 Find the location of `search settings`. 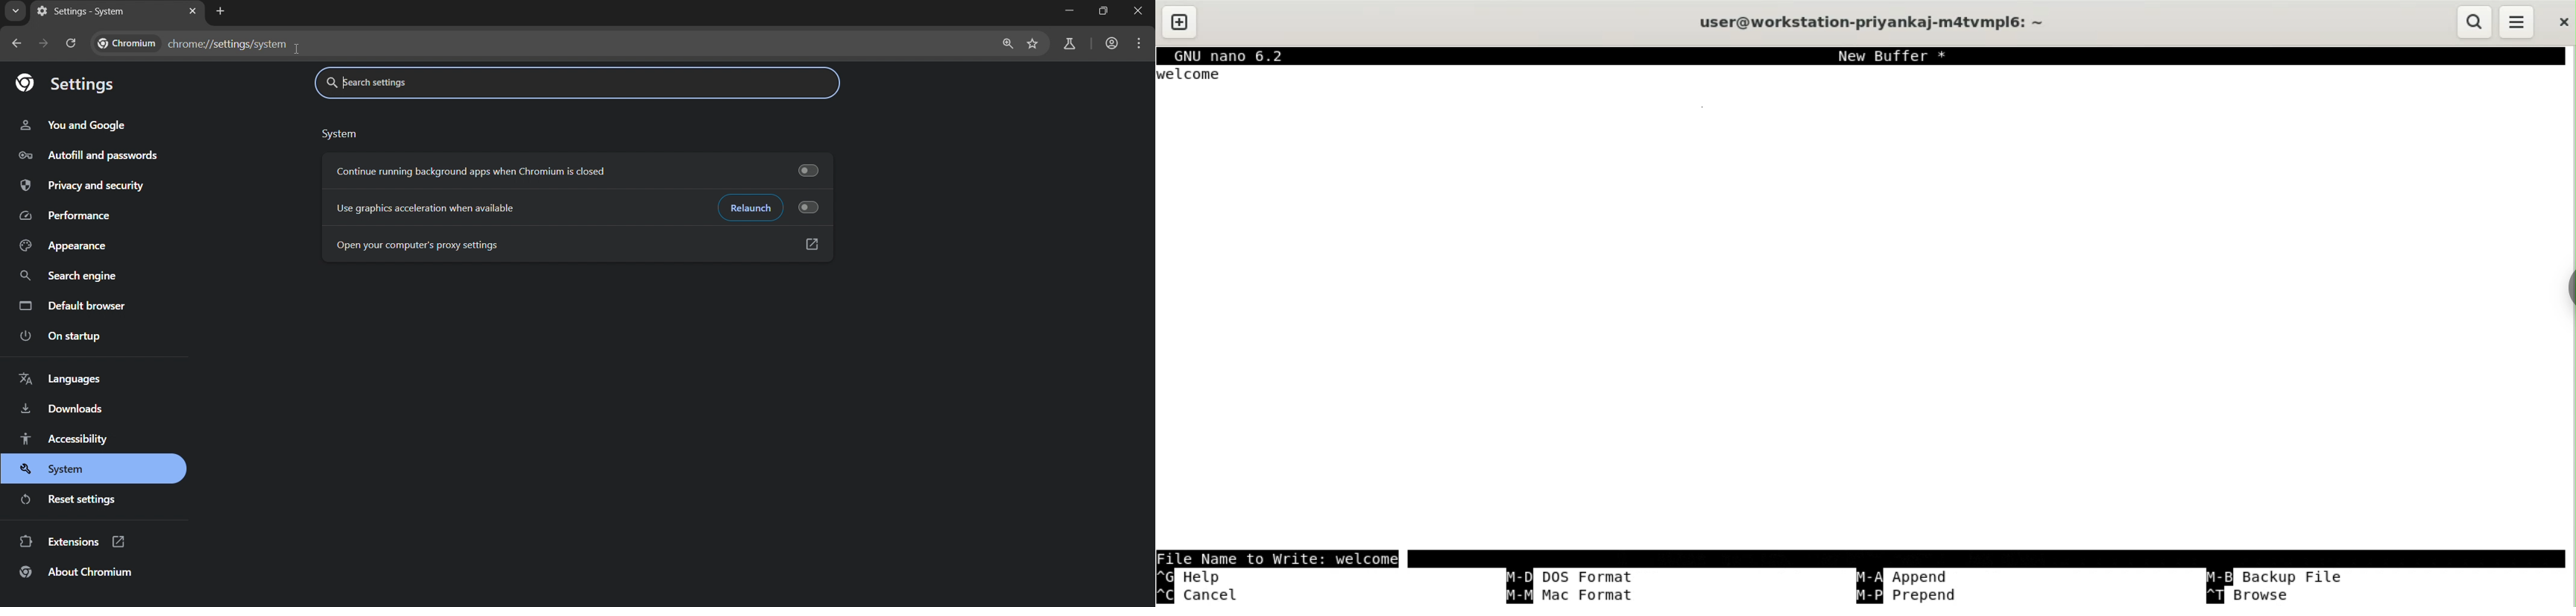

search settings is located at coordinates (470, 84).